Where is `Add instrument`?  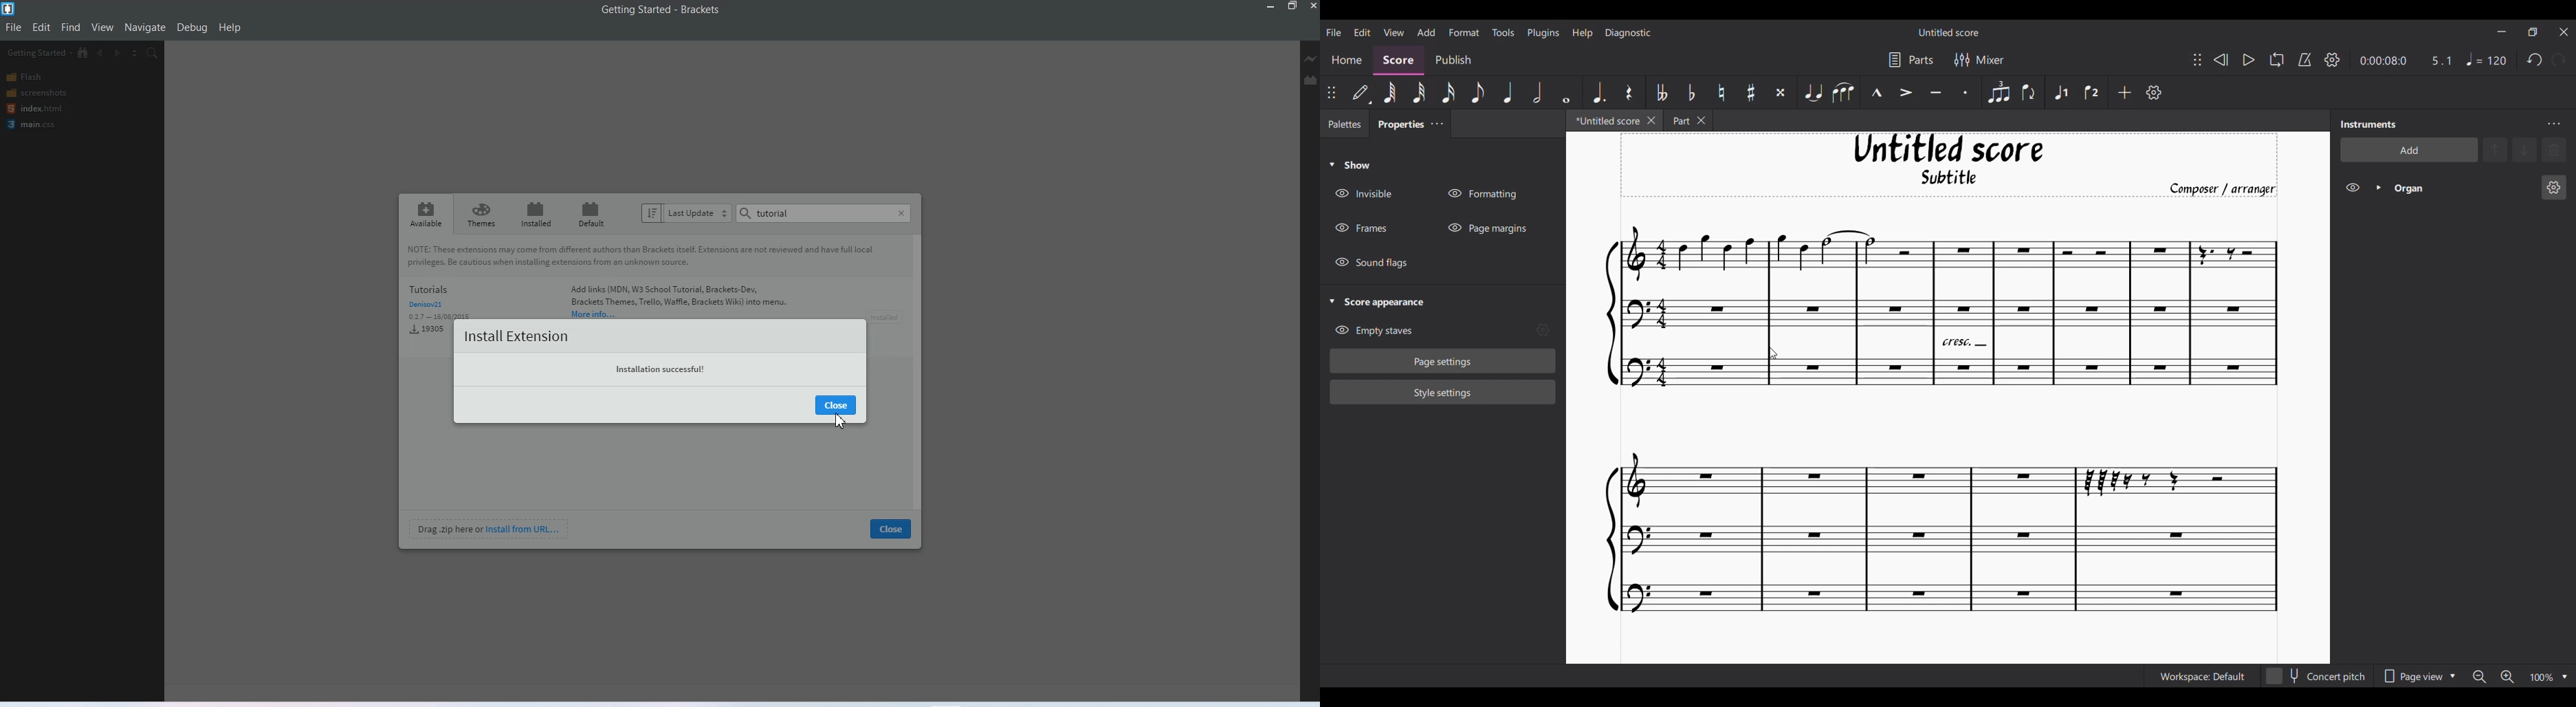
Add instrument is located at coordinates (2410, 149).